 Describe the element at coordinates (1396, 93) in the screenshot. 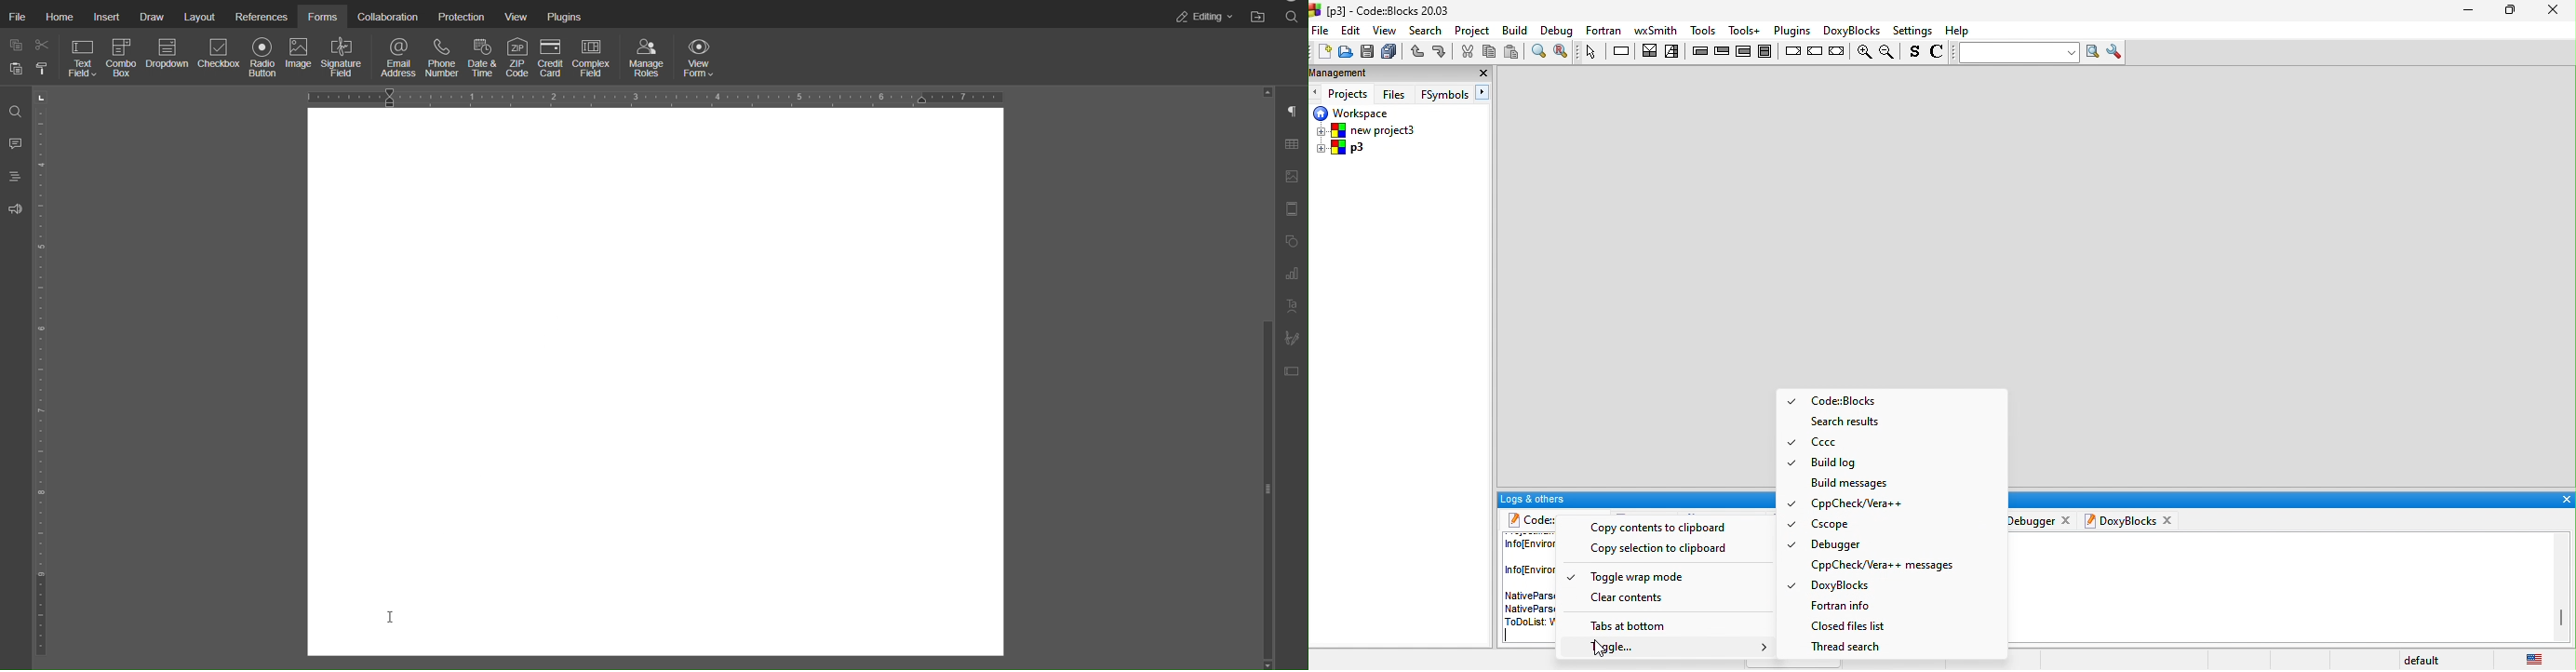

I see `files` at that location.